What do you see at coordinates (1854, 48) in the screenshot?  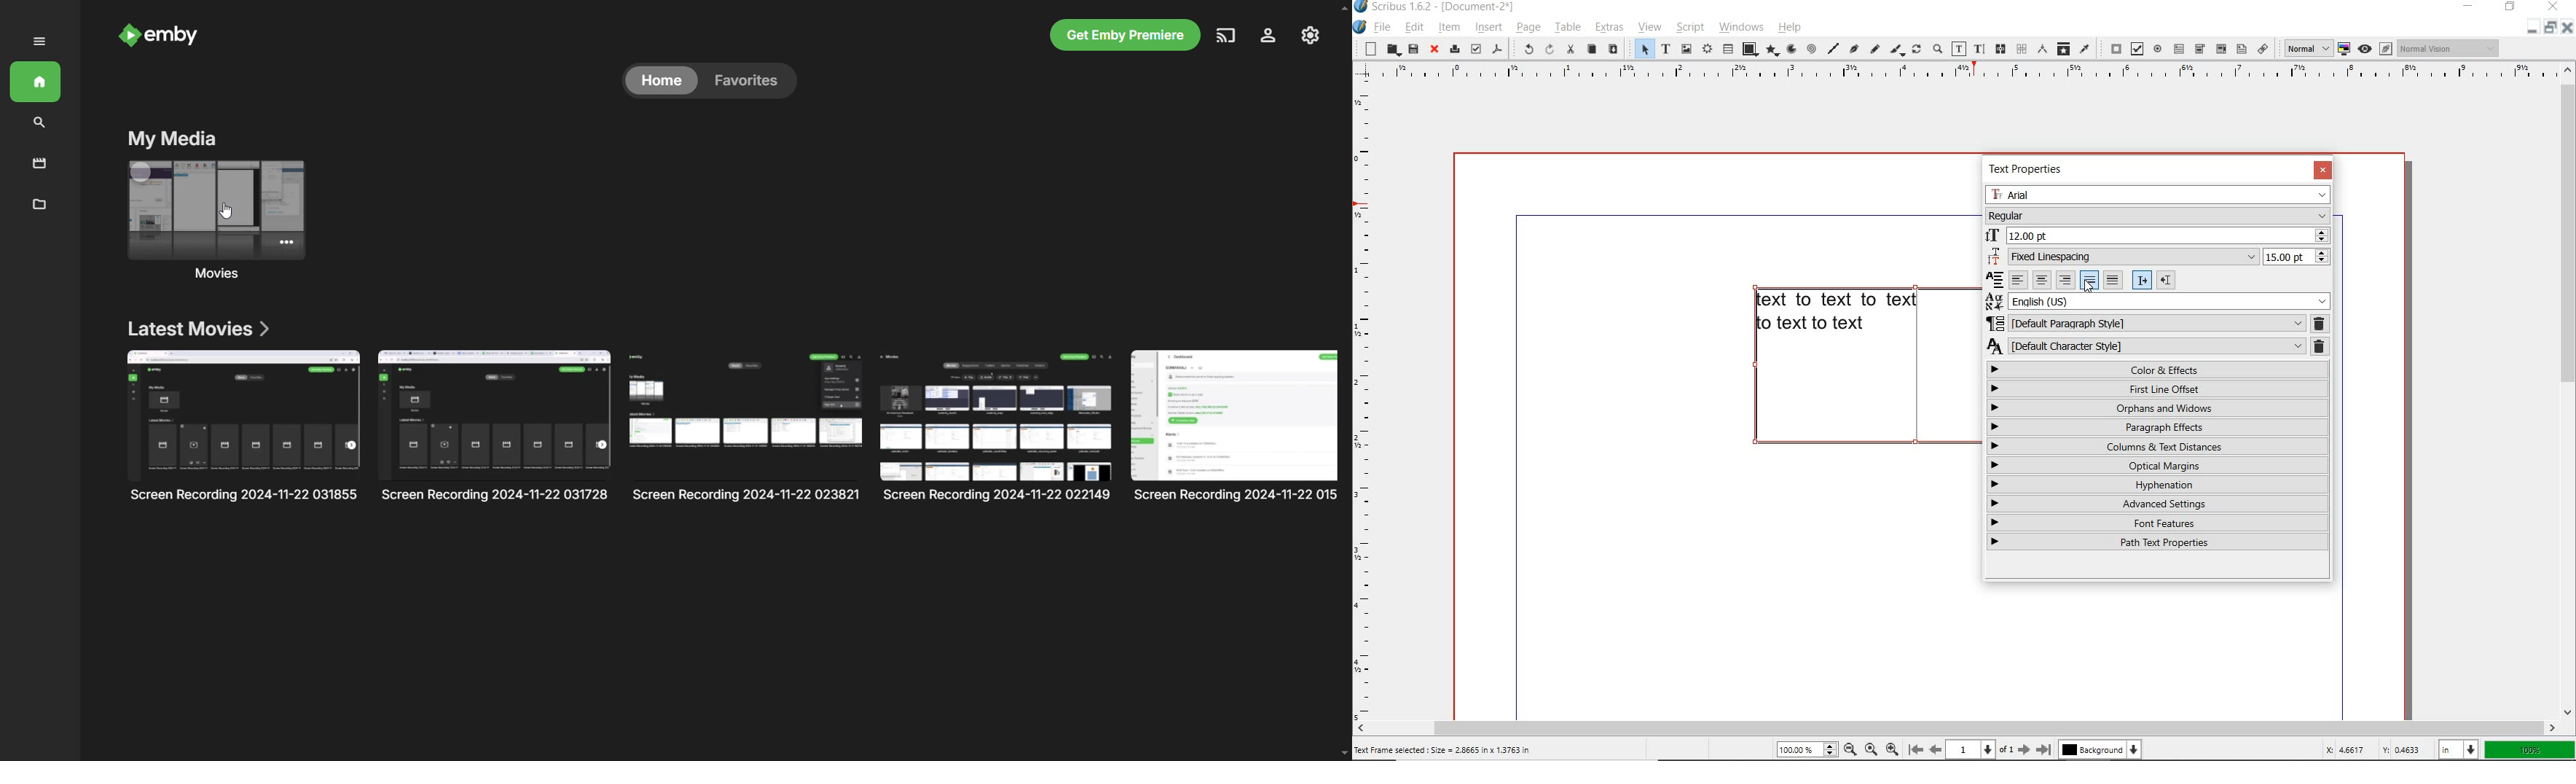 I see `Bezier curve` at bounding box center [1854, 48].